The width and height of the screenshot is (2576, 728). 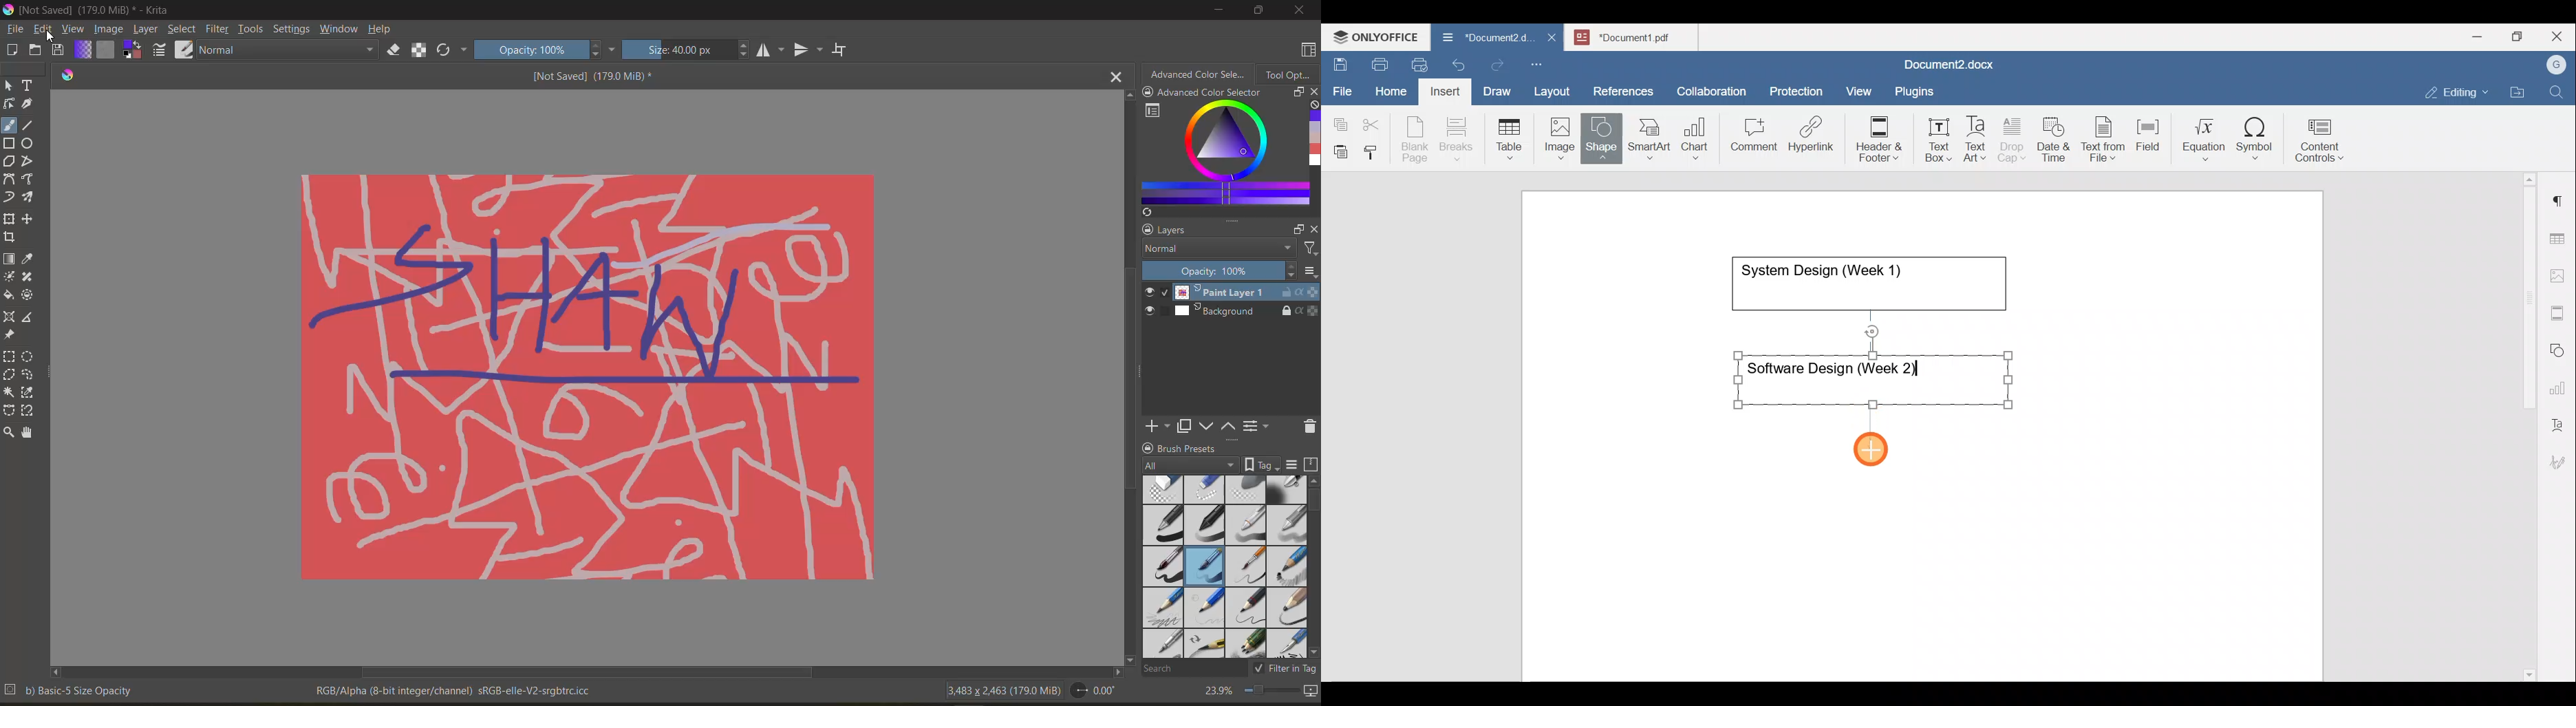 I want to click on pan tool, so click(x=30, y=431).